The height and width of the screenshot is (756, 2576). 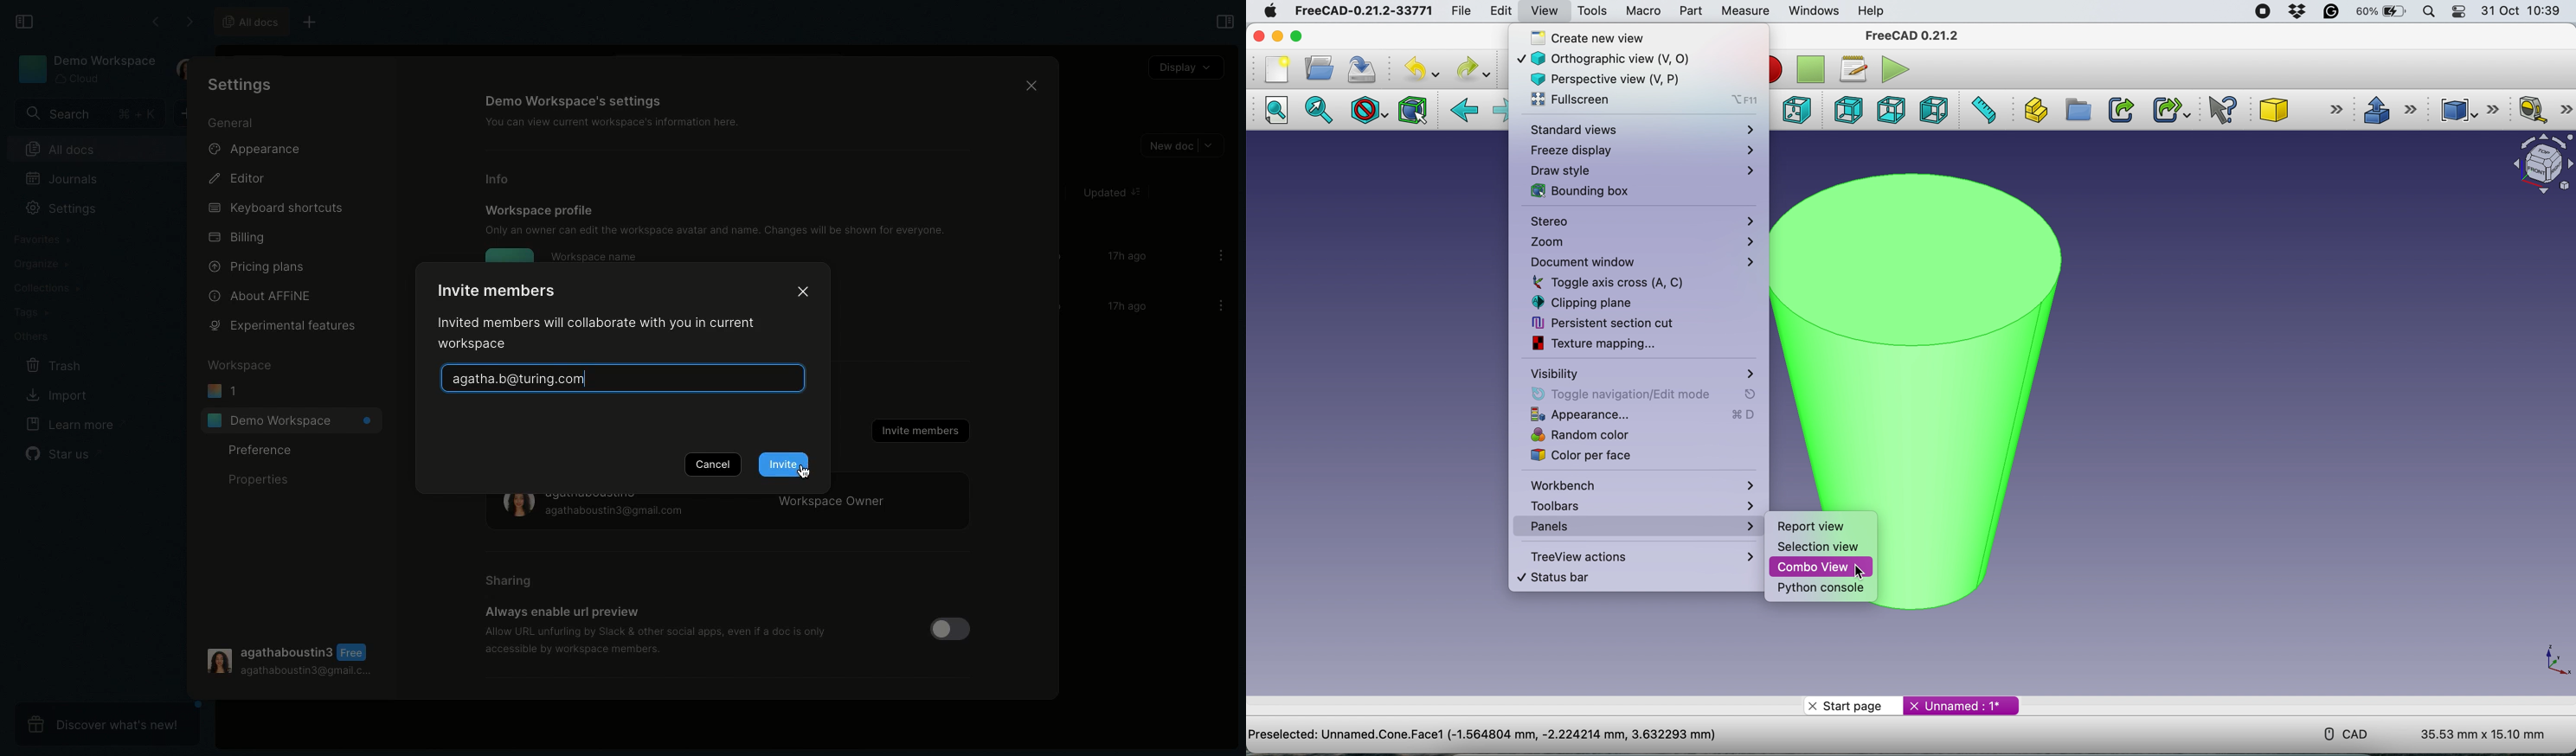 I want to click on perspective view (V,P), so click(x=1618, y=78).